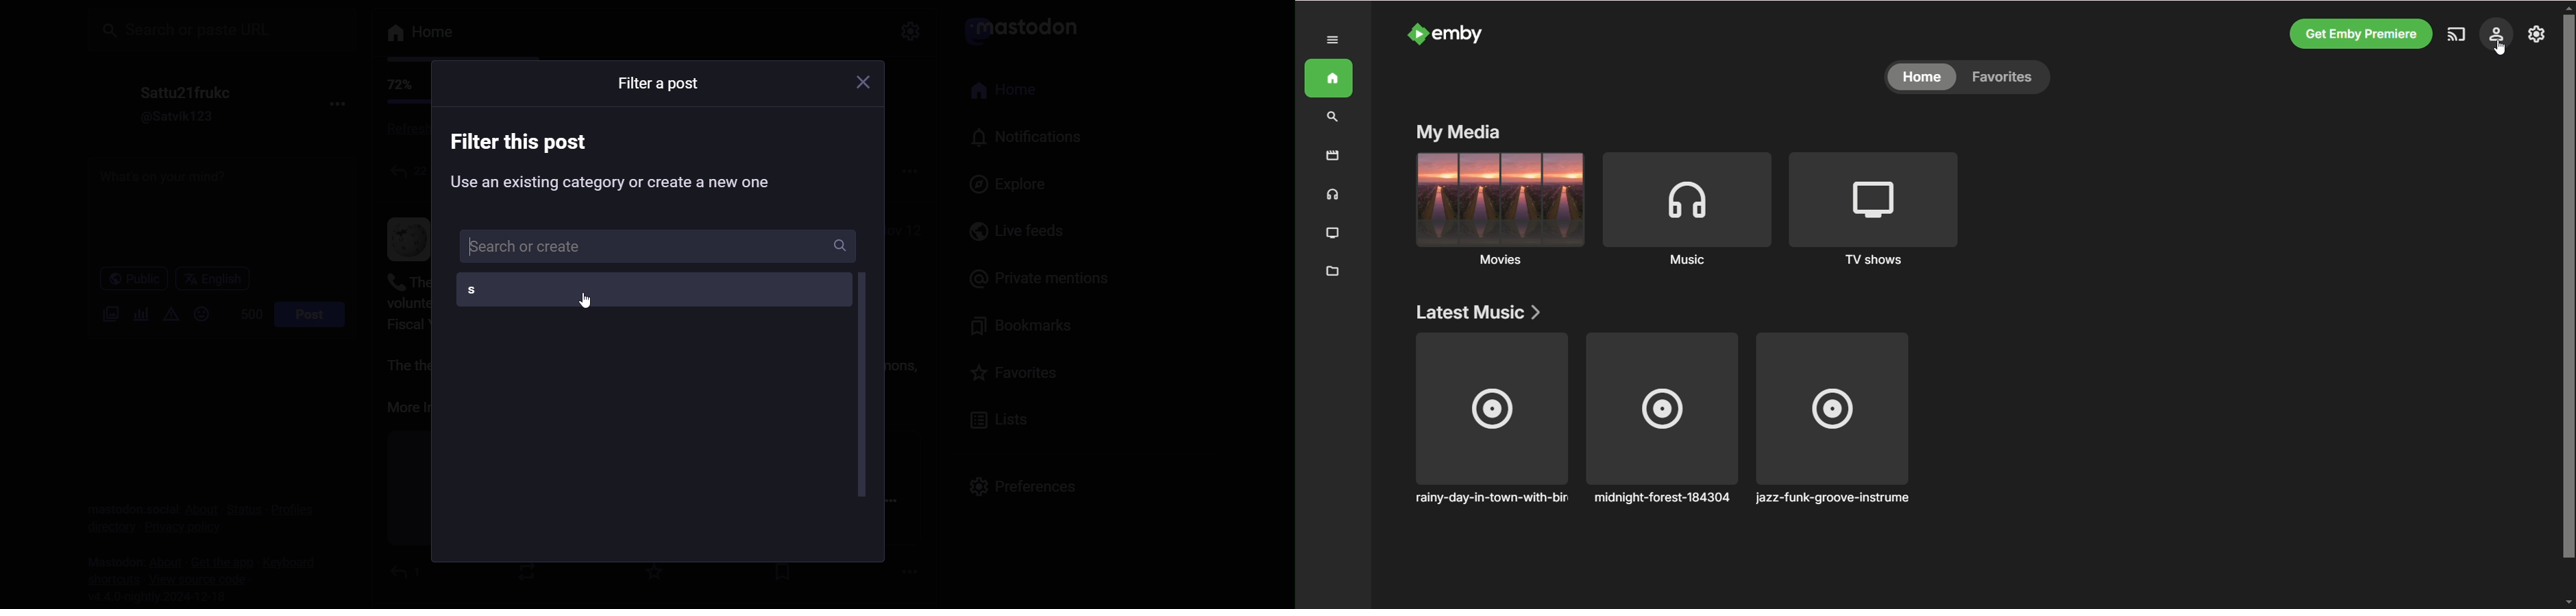 This screenshot has width=2576, height=616. What do you see at coordinates (2361, 32) in the screenshot?
I see `get emby premiere` at bounding box center [2361, 32].